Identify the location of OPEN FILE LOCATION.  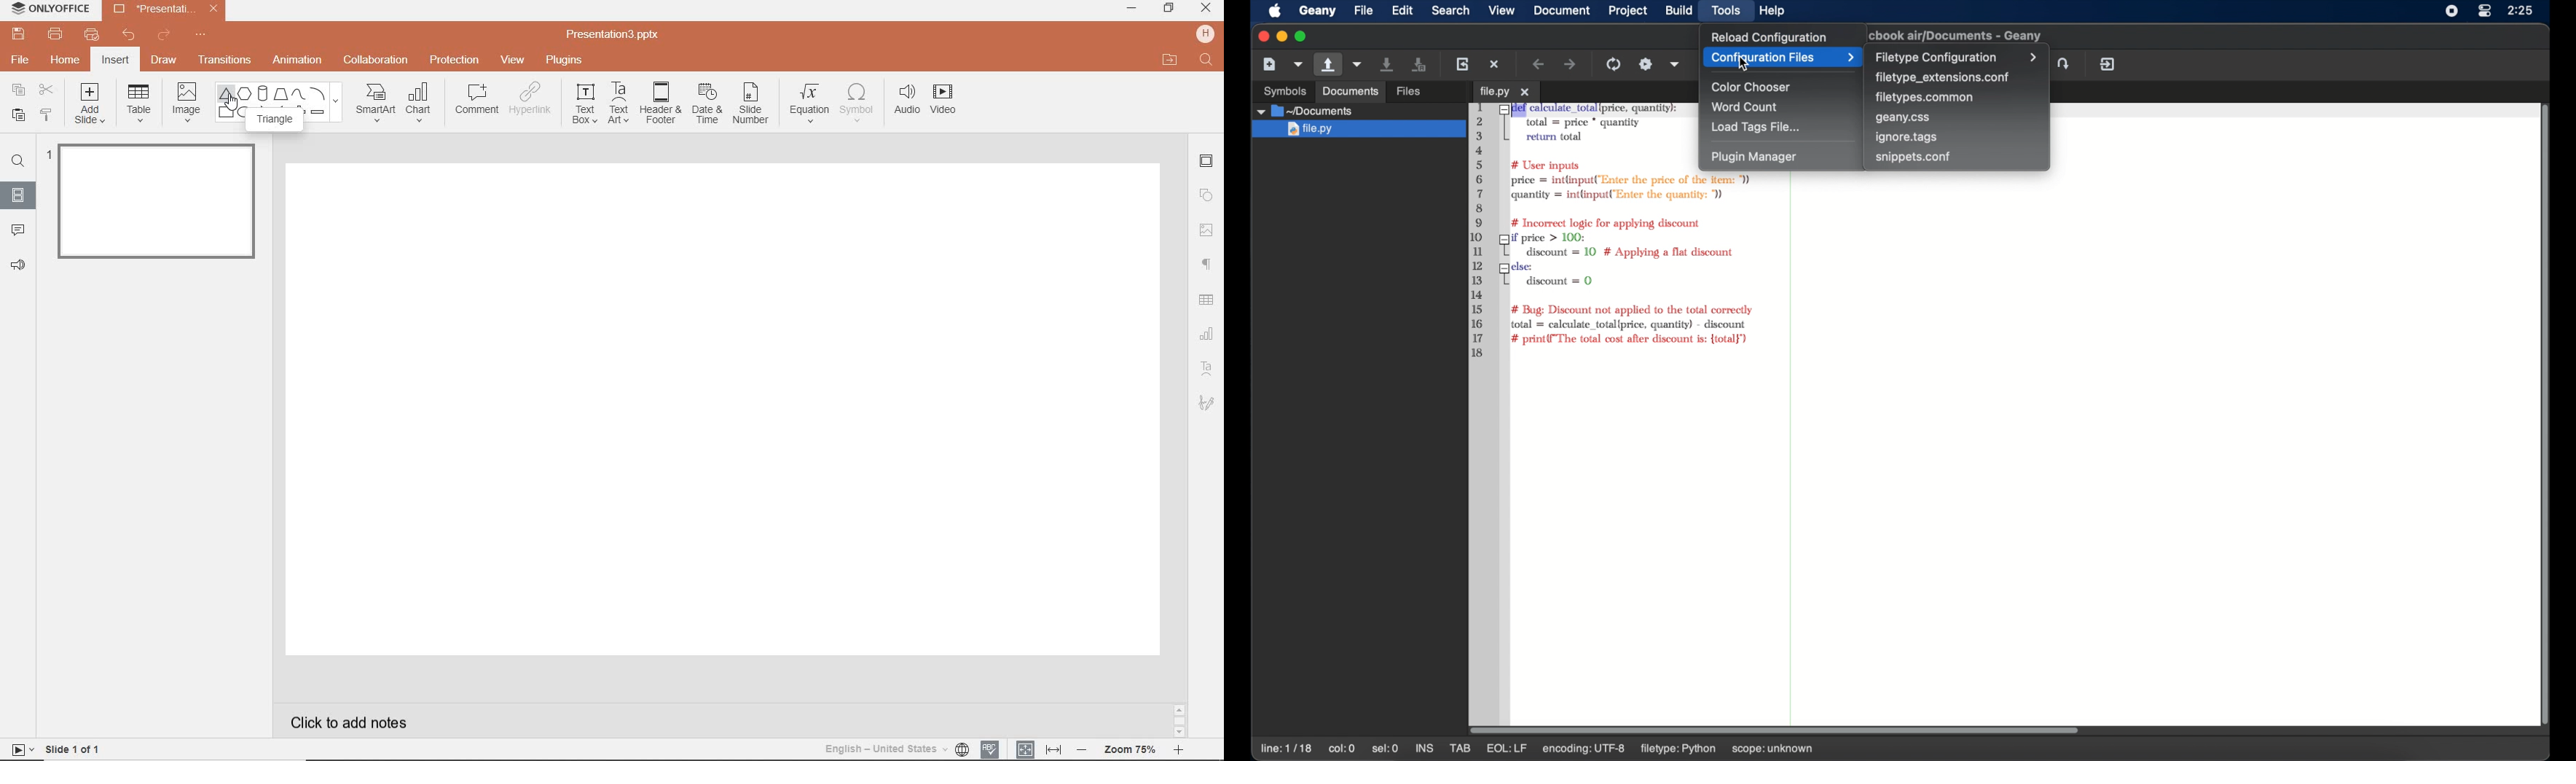
(1170, 60).